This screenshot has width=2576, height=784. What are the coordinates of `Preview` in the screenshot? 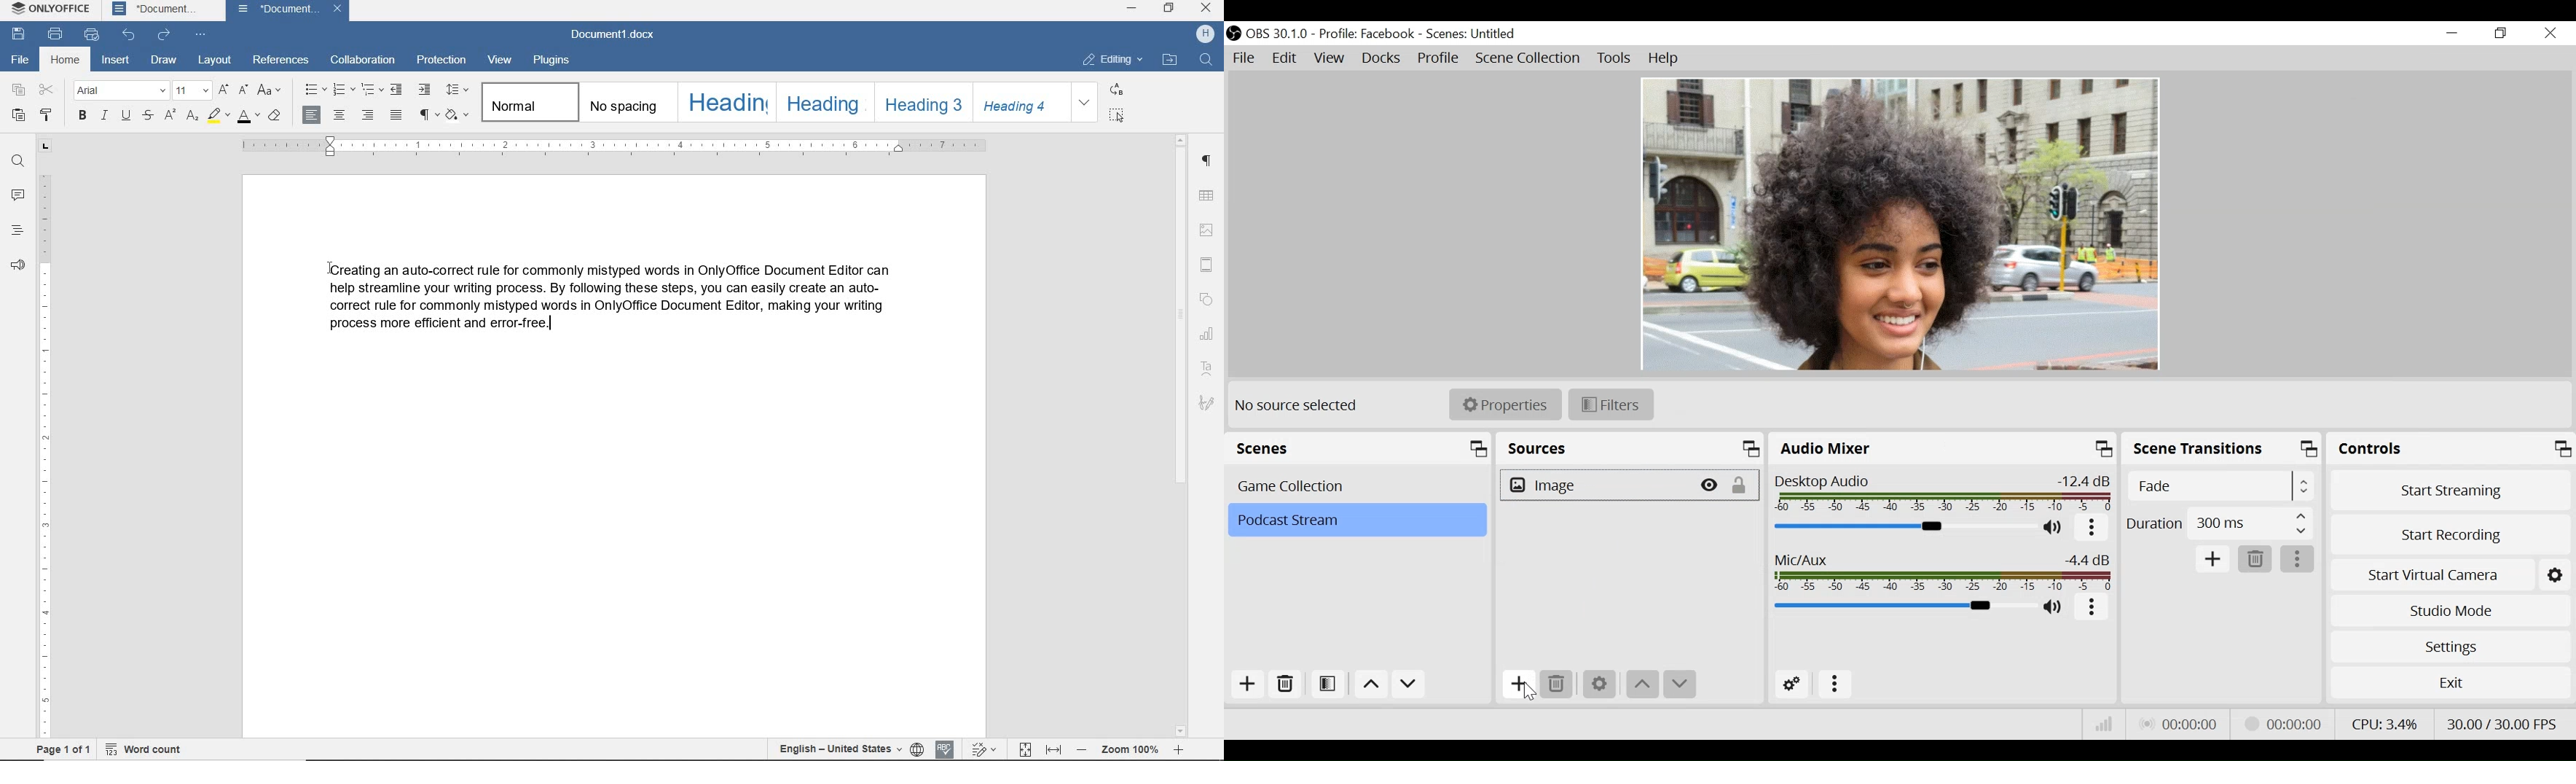 It's located at (1899, 223).